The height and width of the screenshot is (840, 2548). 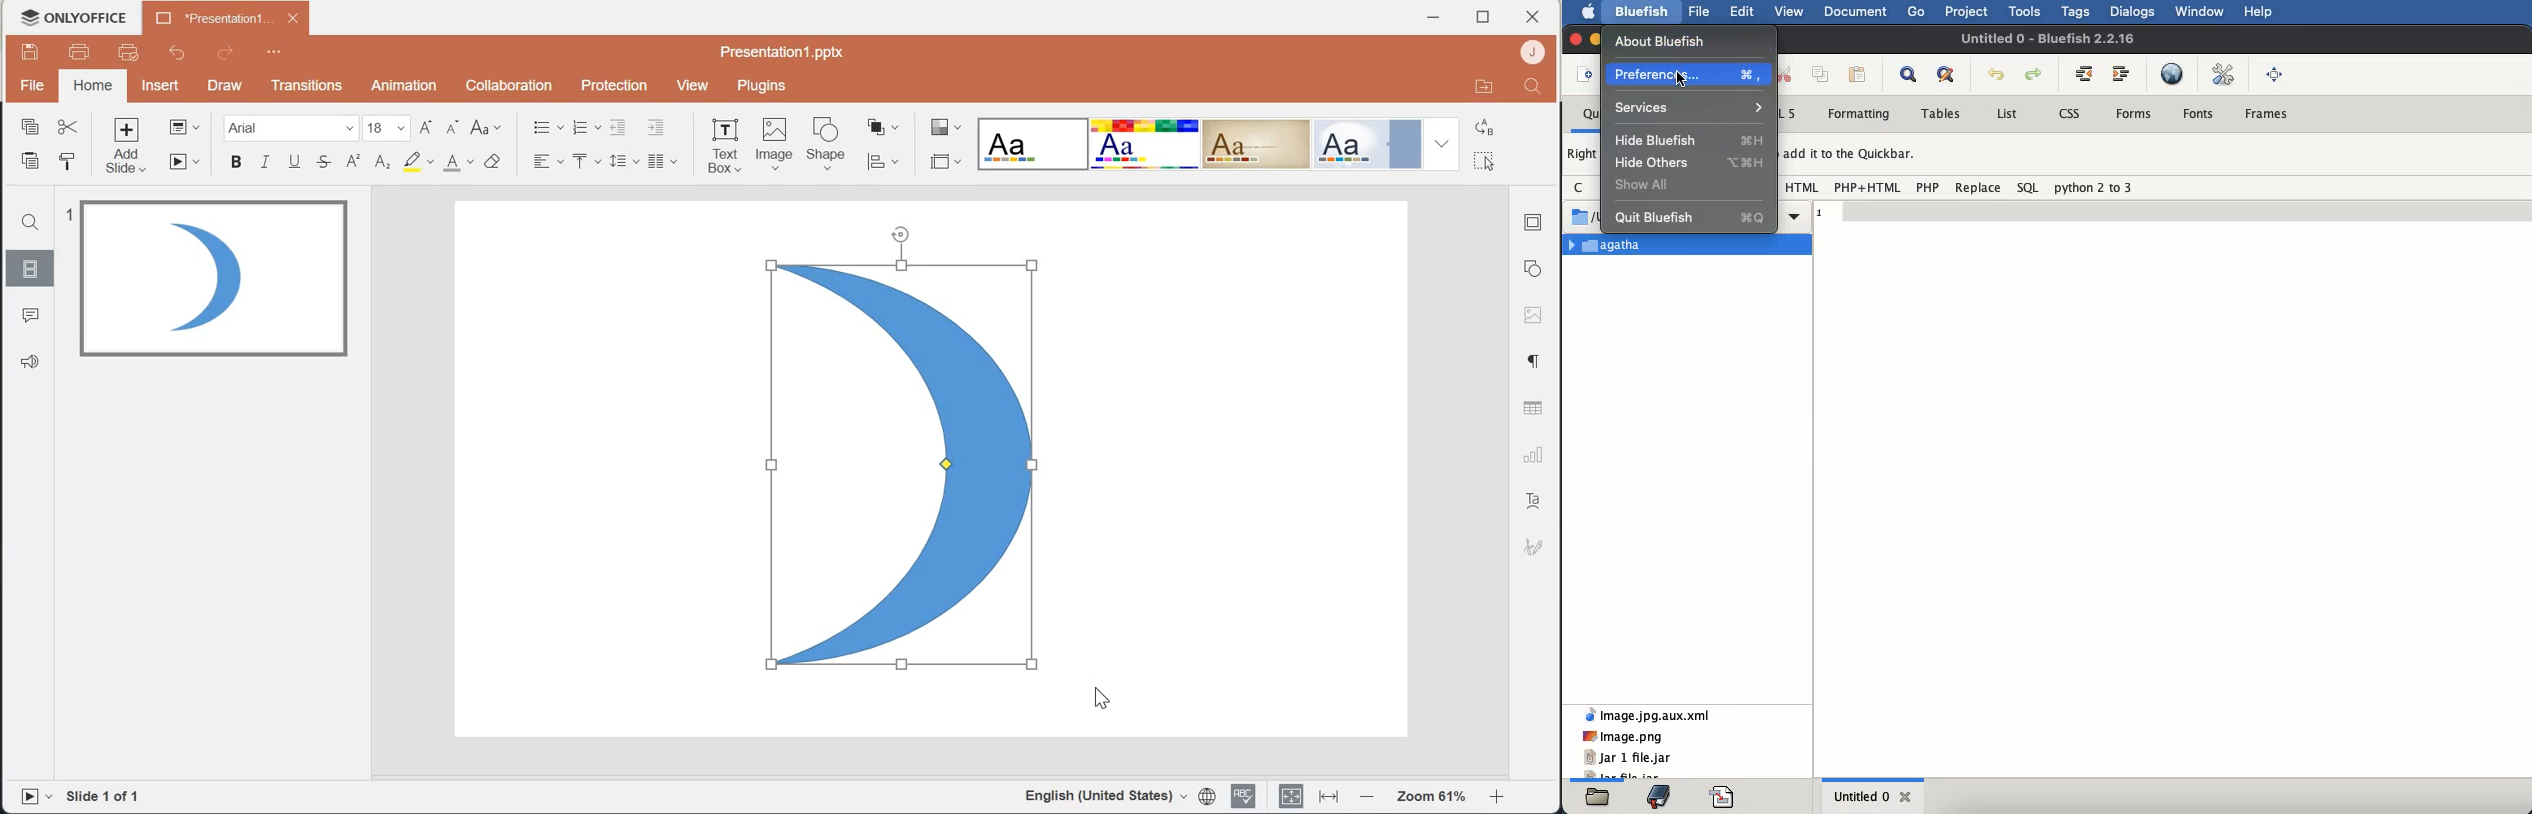 What do you see at coordinates (945, 164) in the screenshot?
I see `Select slide size` at bounding box center [945, 164].